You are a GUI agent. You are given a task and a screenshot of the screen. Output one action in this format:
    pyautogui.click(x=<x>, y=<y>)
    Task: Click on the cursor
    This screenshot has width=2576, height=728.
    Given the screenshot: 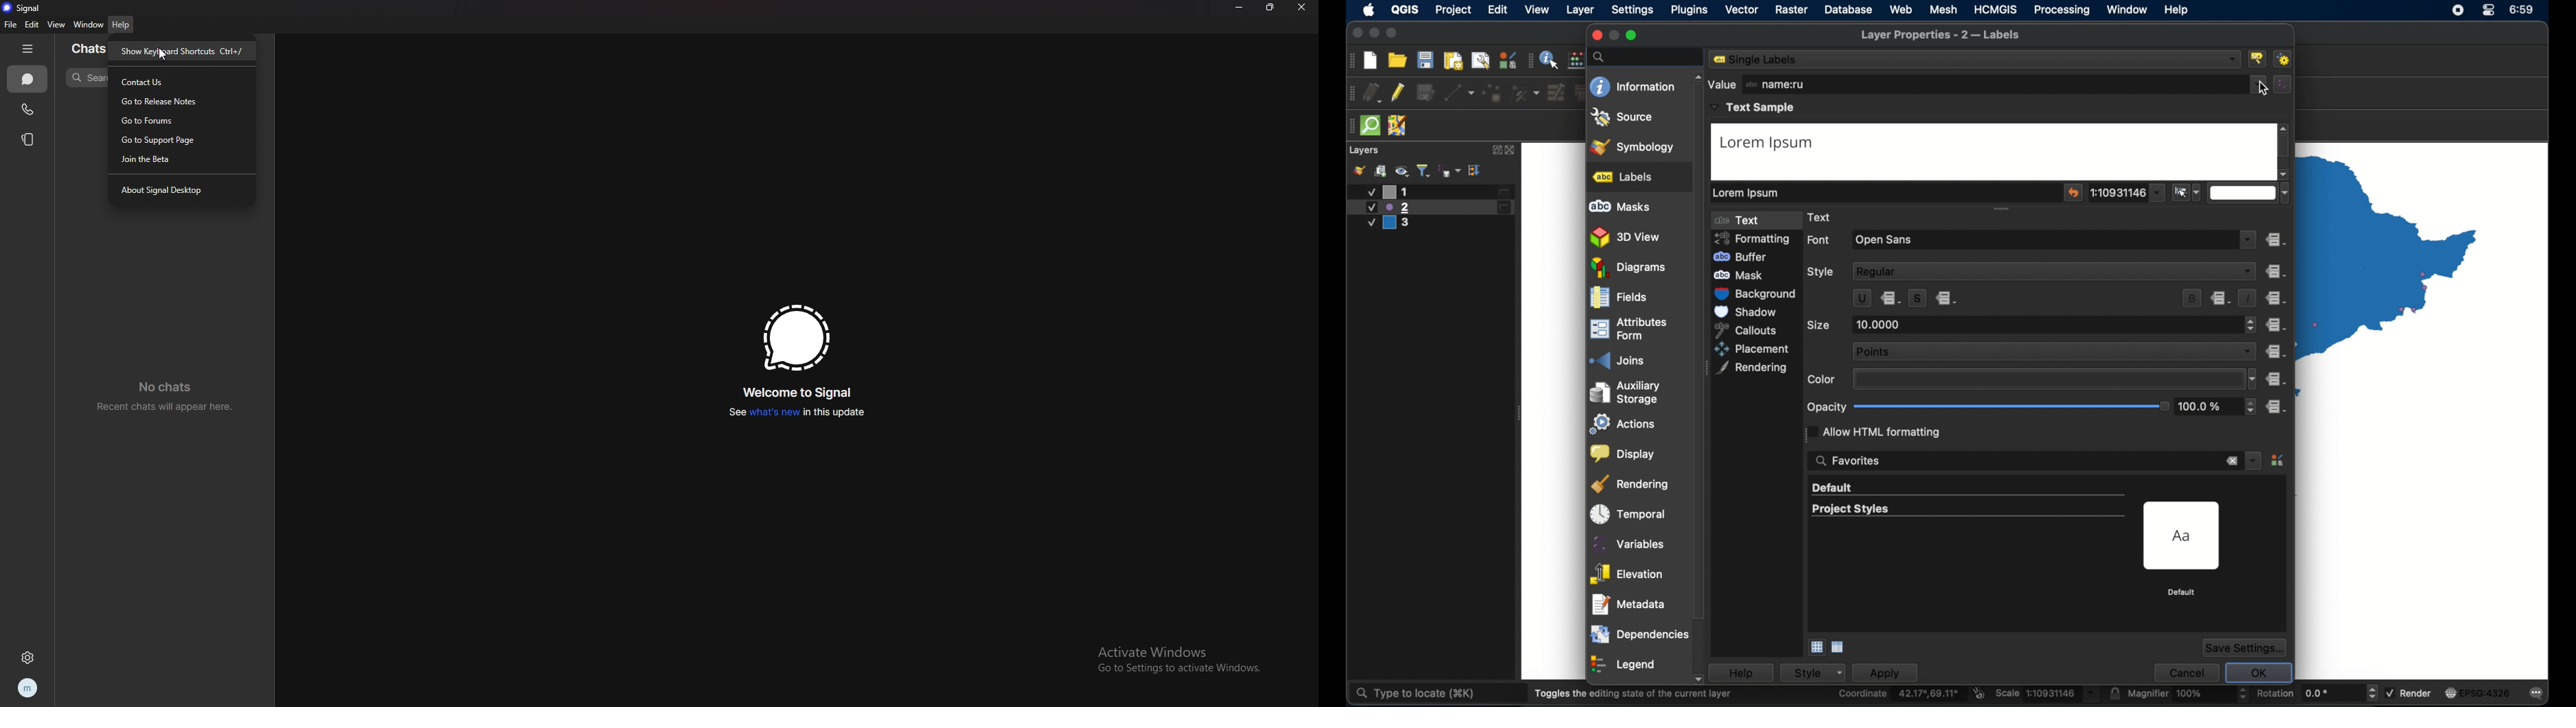 What is the action you would take?
    pyautogui.click(x=163, y=55)
    